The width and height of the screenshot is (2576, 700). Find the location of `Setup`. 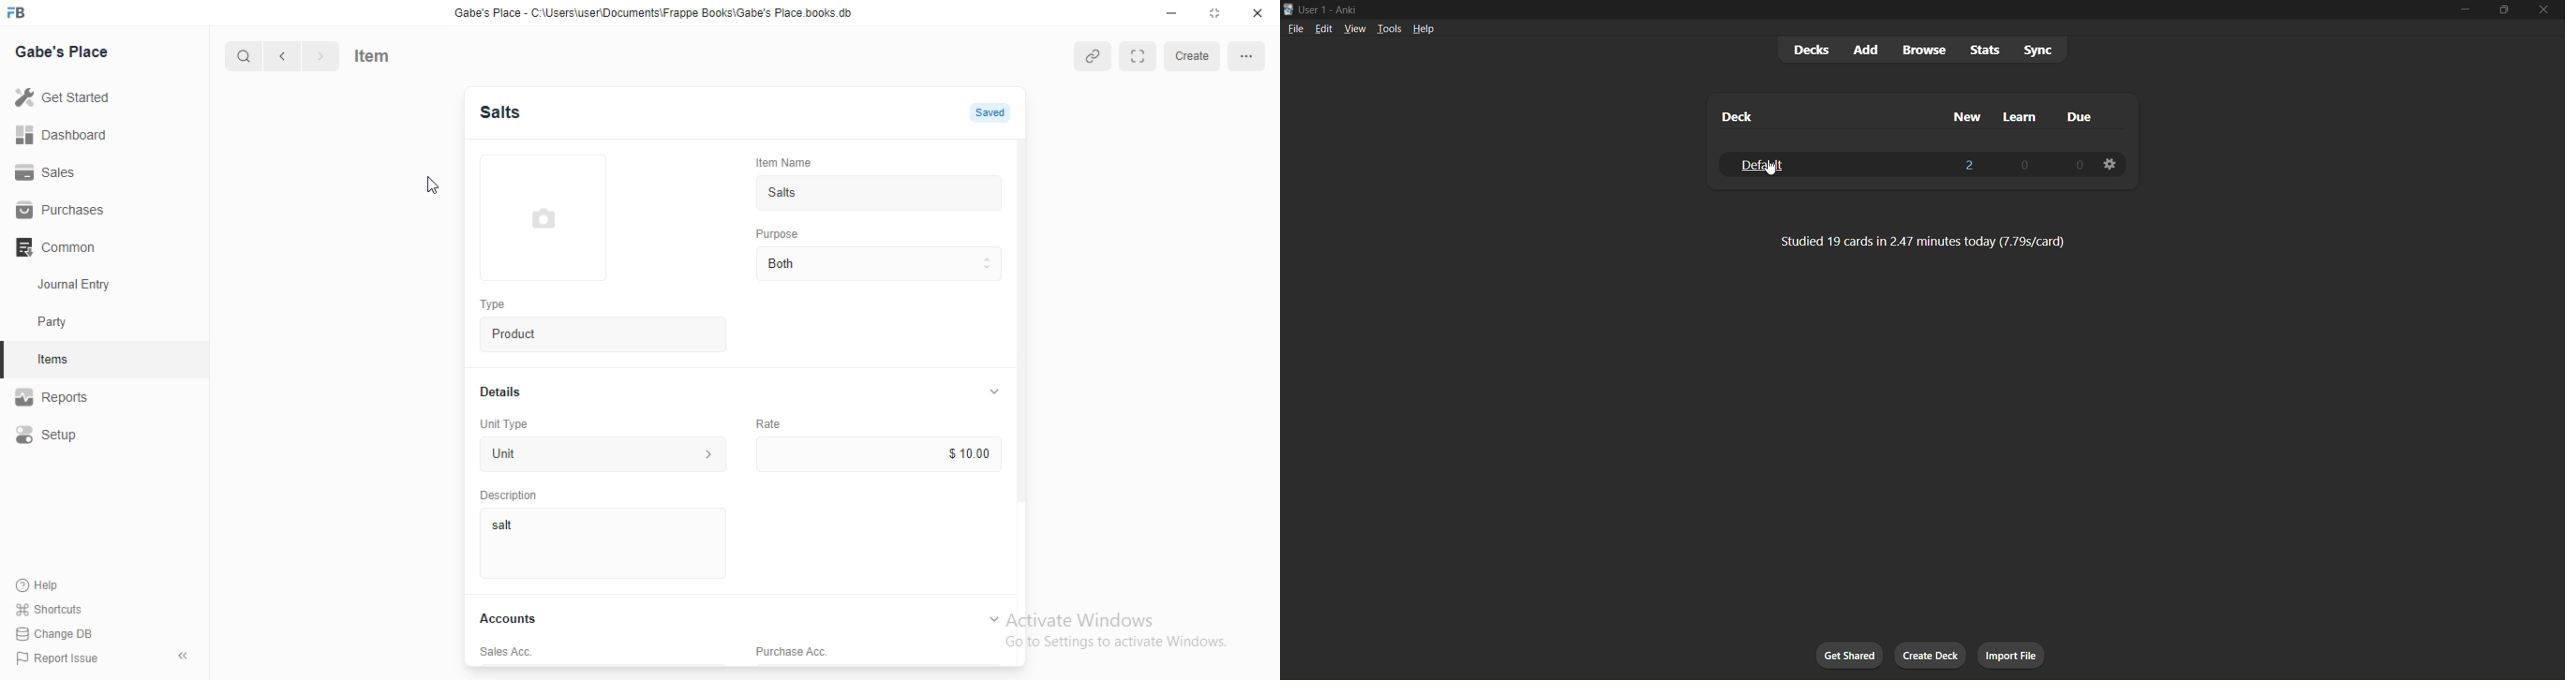

Setup is located at coordinates (50, 437).